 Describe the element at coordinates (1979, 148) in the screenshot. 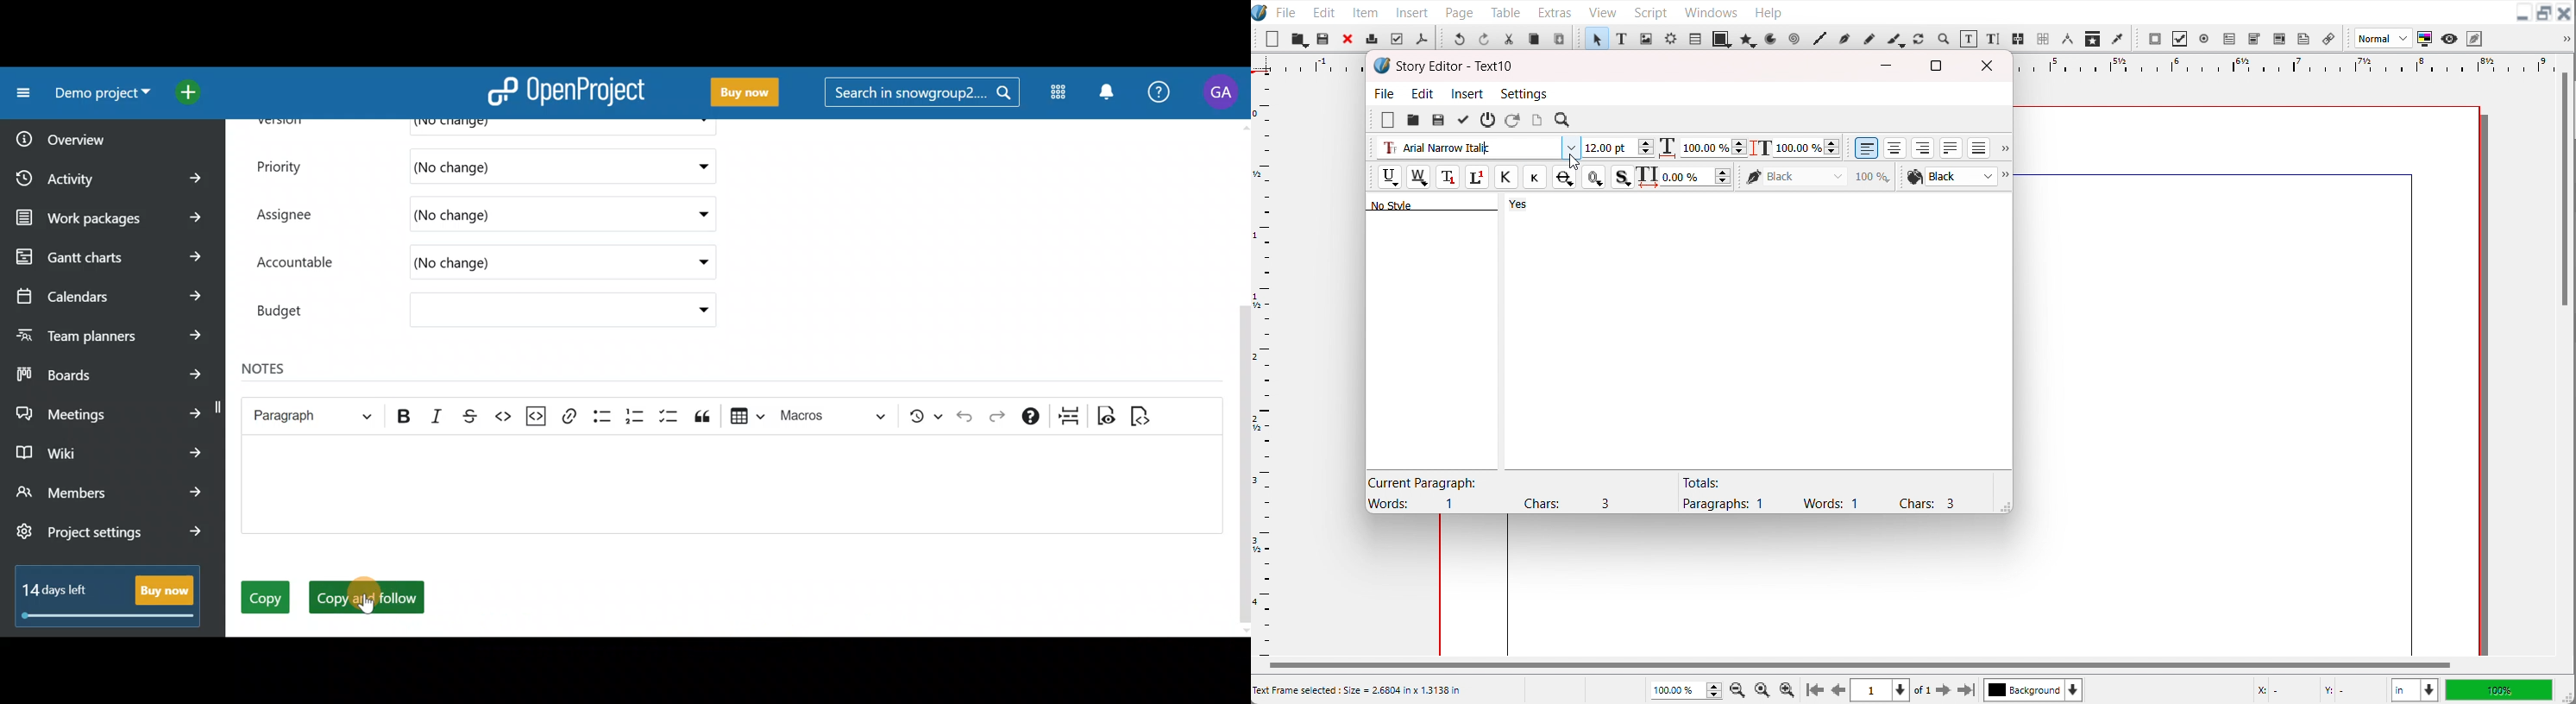

I see `Align text forced Justified` at that location.